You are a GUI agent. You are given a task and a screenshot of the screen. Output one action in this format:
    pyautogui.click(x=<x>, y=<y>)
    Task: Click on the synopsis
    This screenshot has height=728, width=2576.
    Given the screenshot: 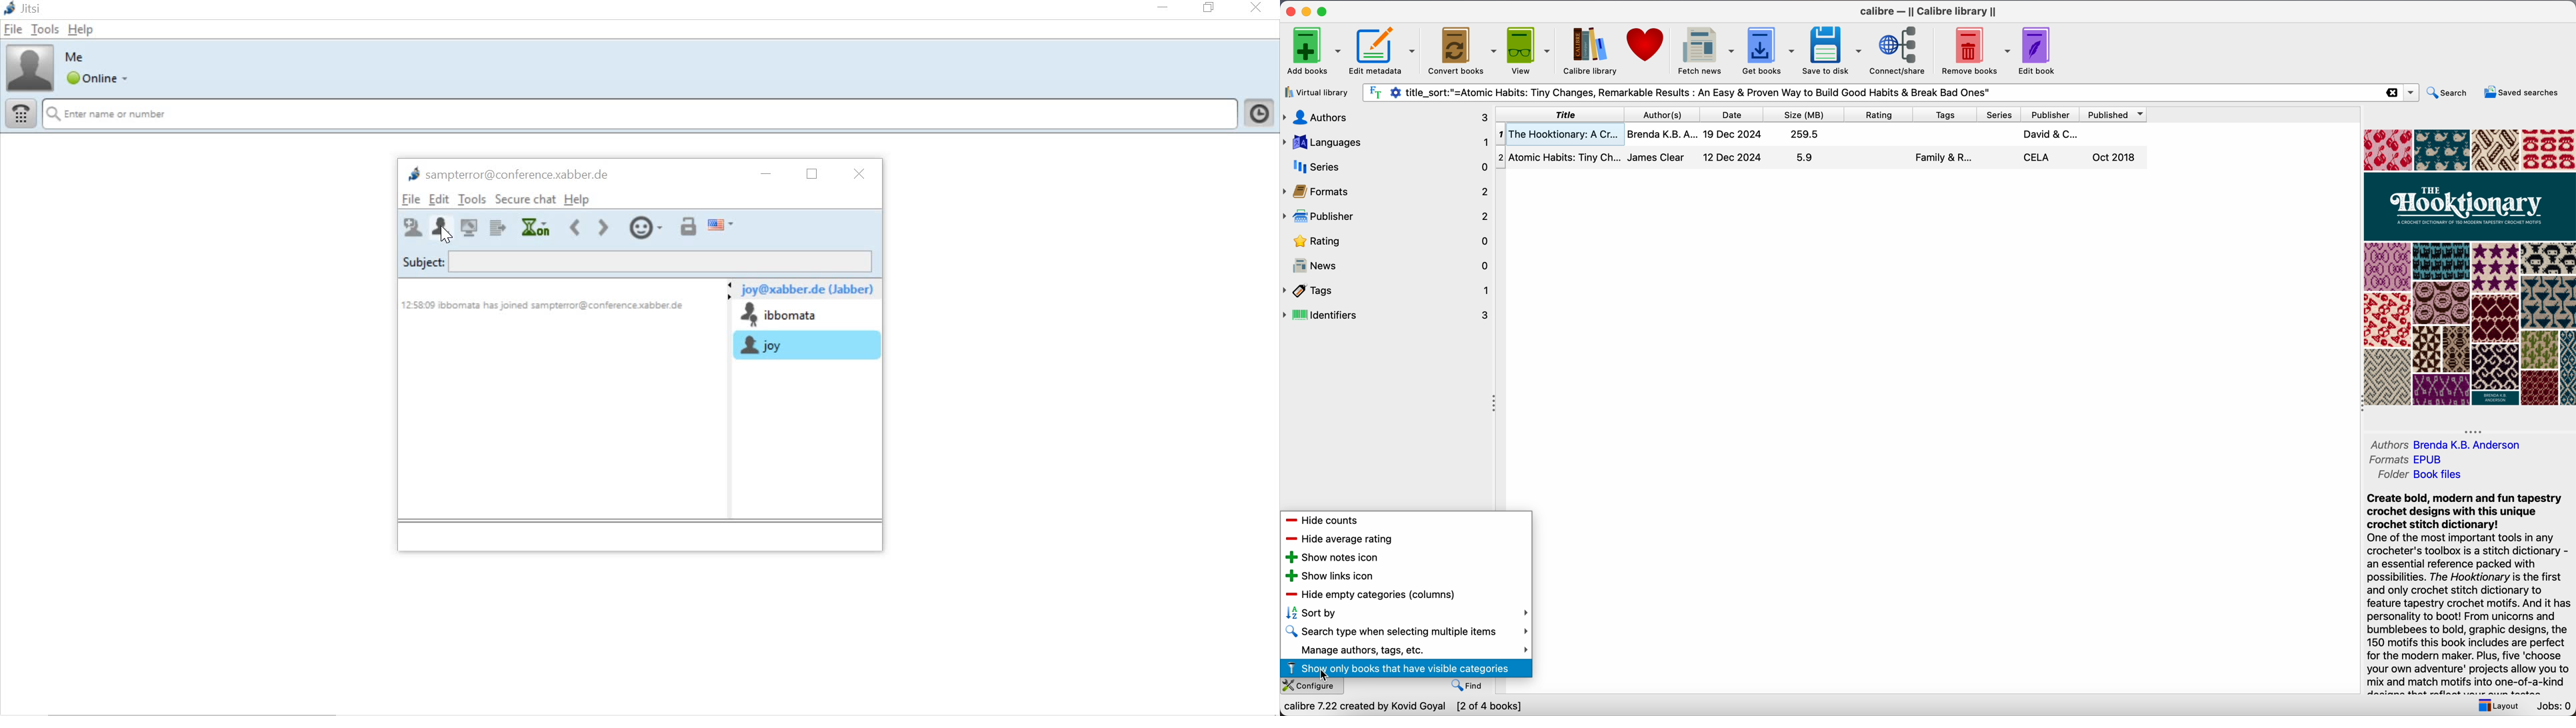 What is the action you would take?
    pyautogui.click(x=2472, y=592)
    